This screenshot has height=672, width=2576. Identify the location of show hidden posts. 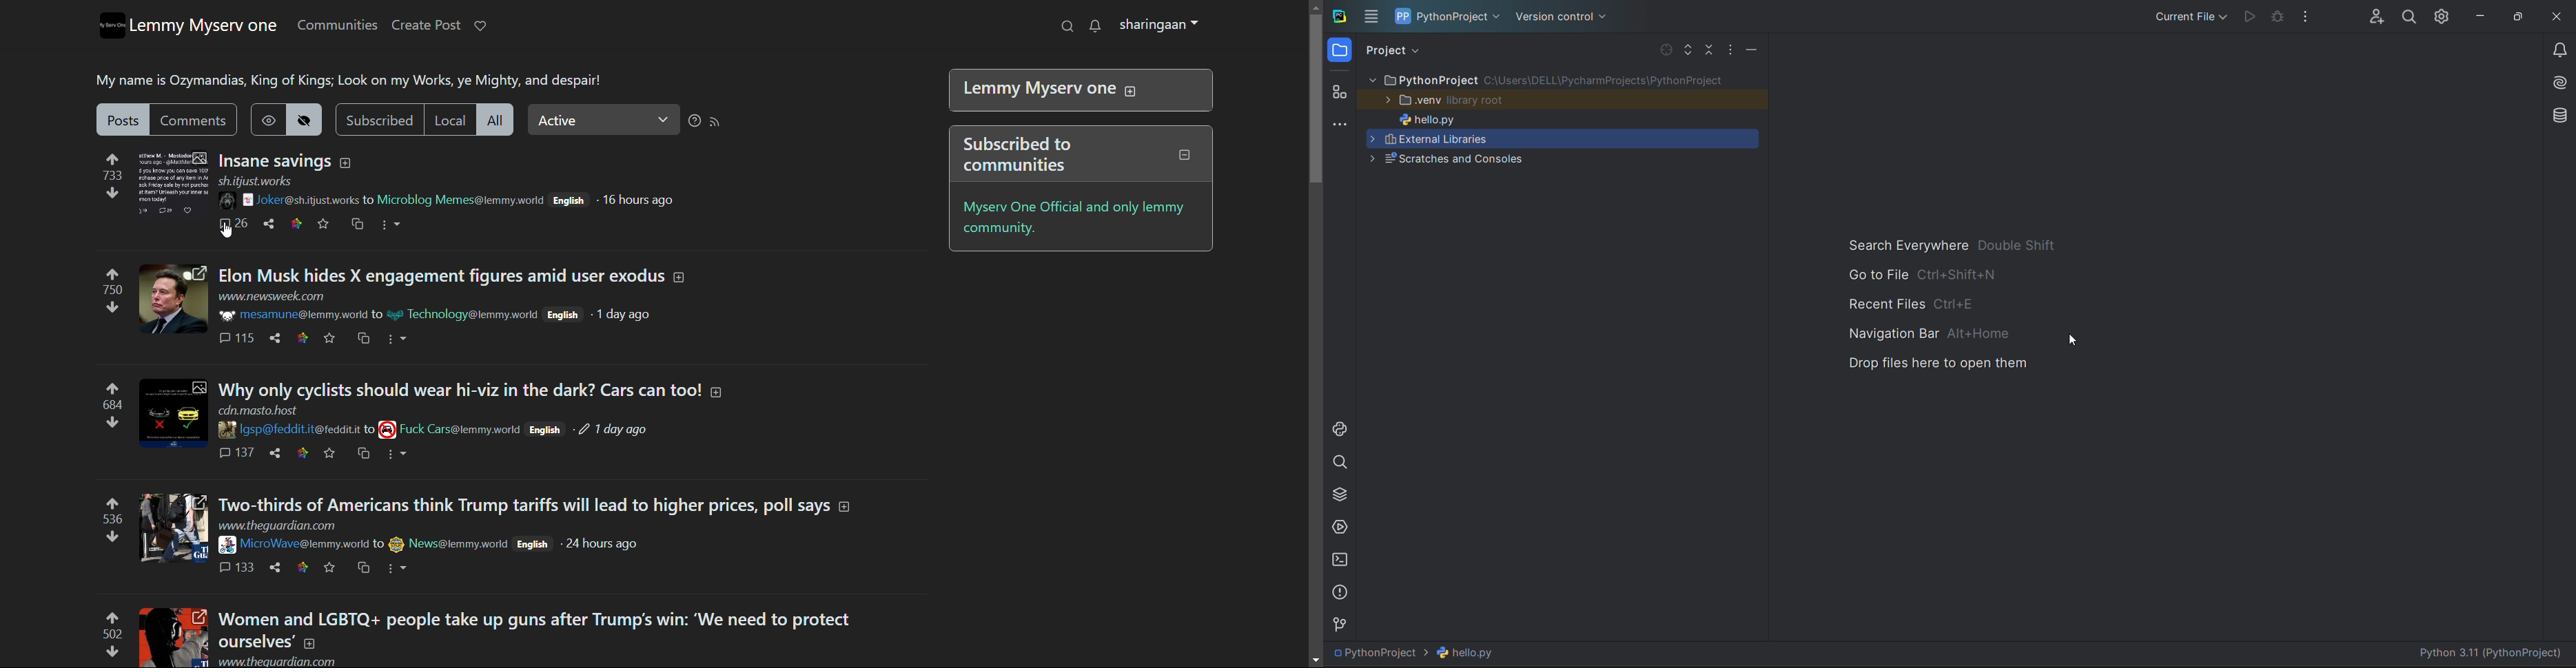
(267, 119).